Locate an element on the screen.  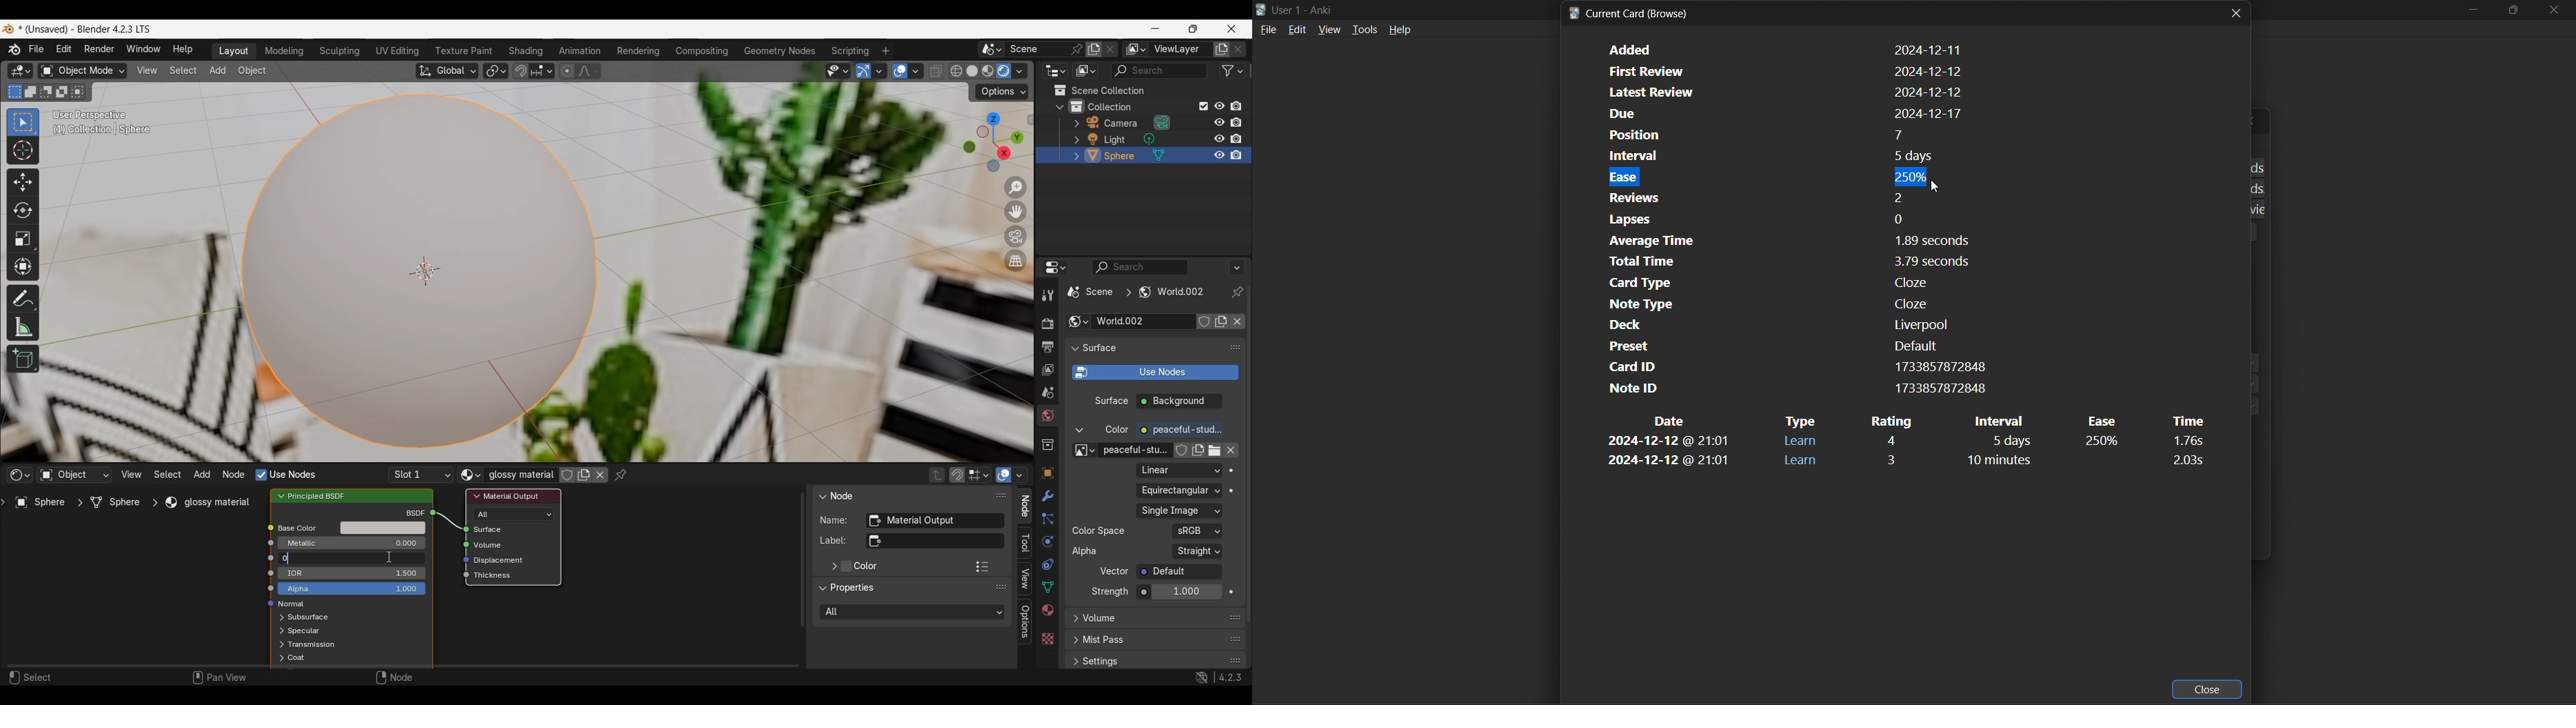
card reviews is located at coordinates (1774, 197).